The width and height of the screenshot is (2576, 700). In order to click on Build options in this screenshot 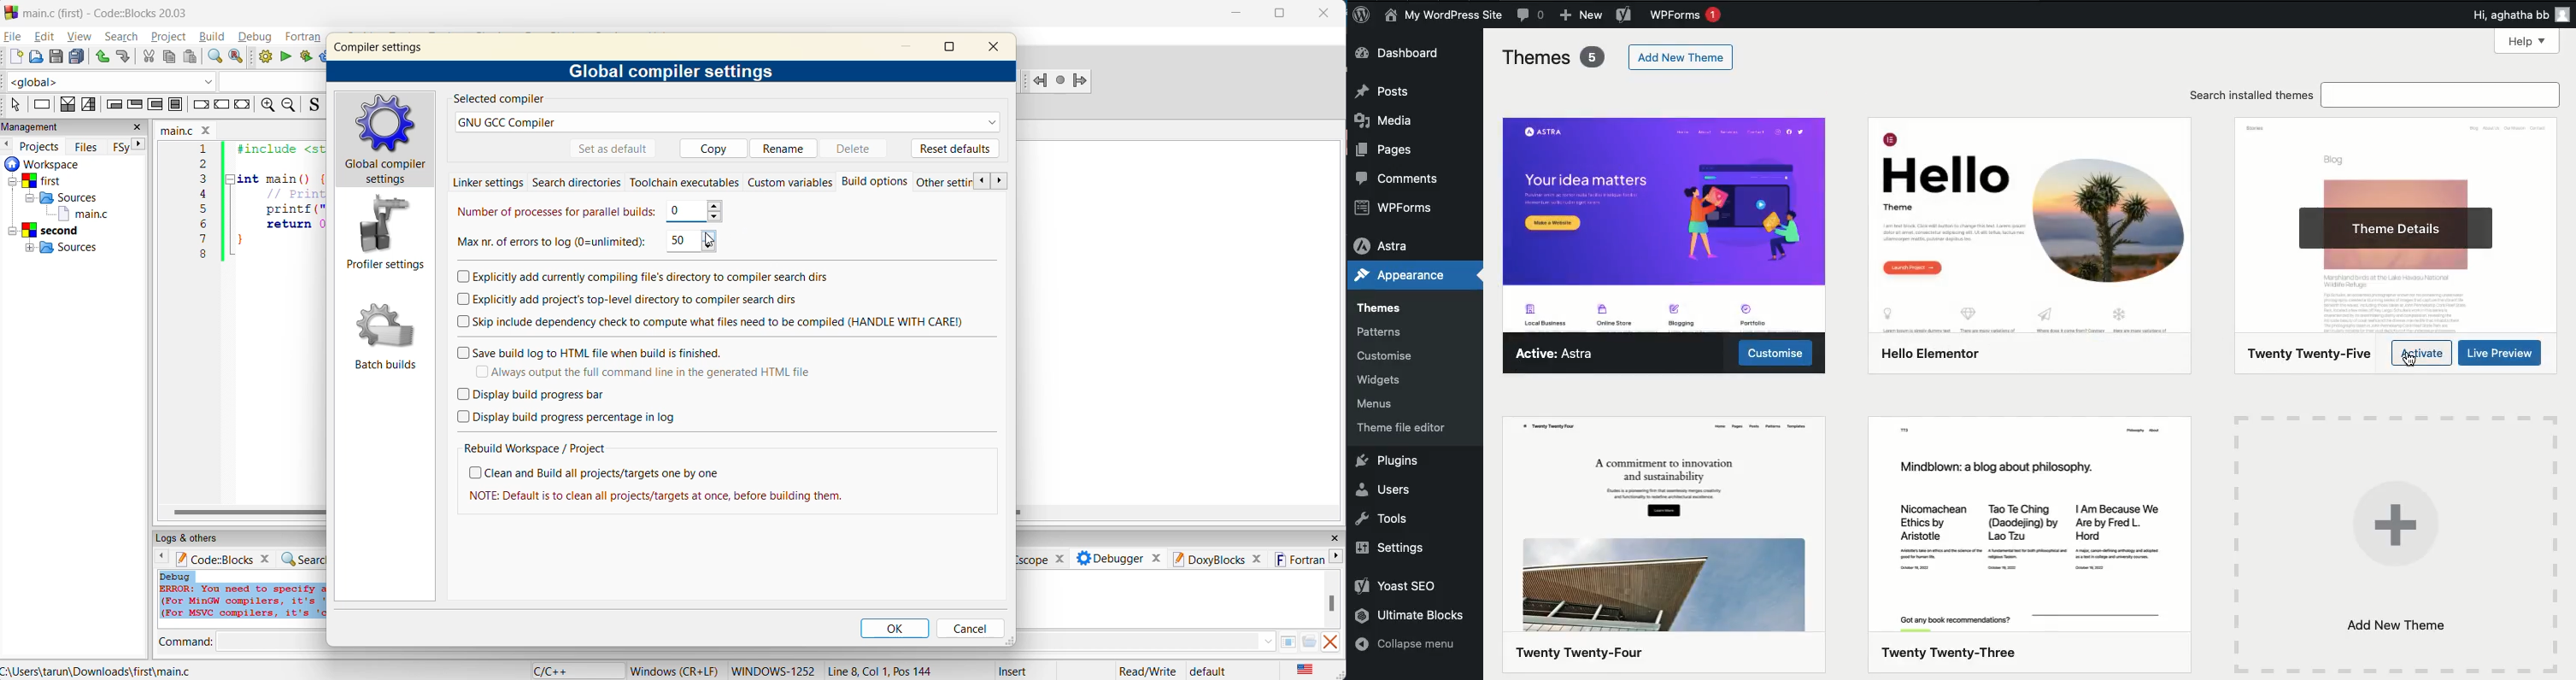, I will do `click(876, 181)`.